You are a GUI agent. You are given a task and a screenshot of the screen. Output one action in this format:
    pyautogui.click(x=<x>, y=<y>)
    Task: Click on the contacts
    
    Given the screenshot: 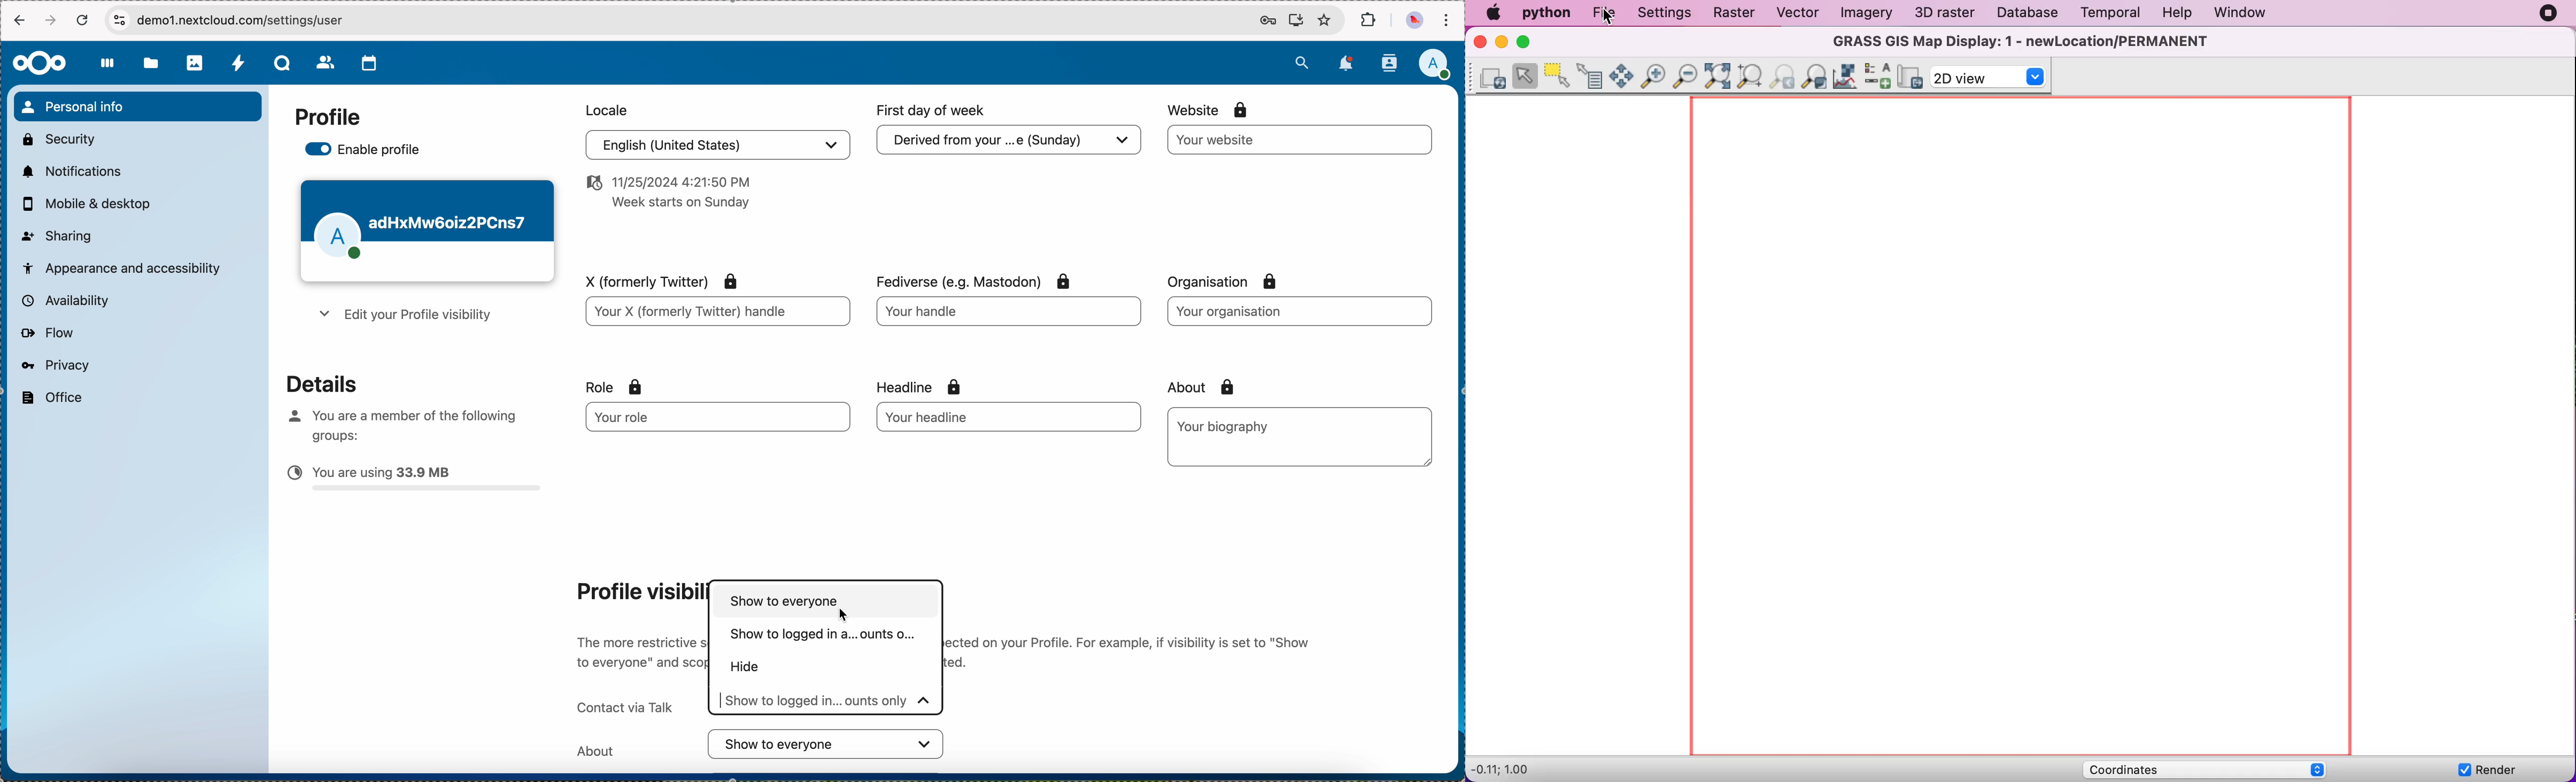 What is the action you would take?
    pyautogui.click(x=326, y=64)
    